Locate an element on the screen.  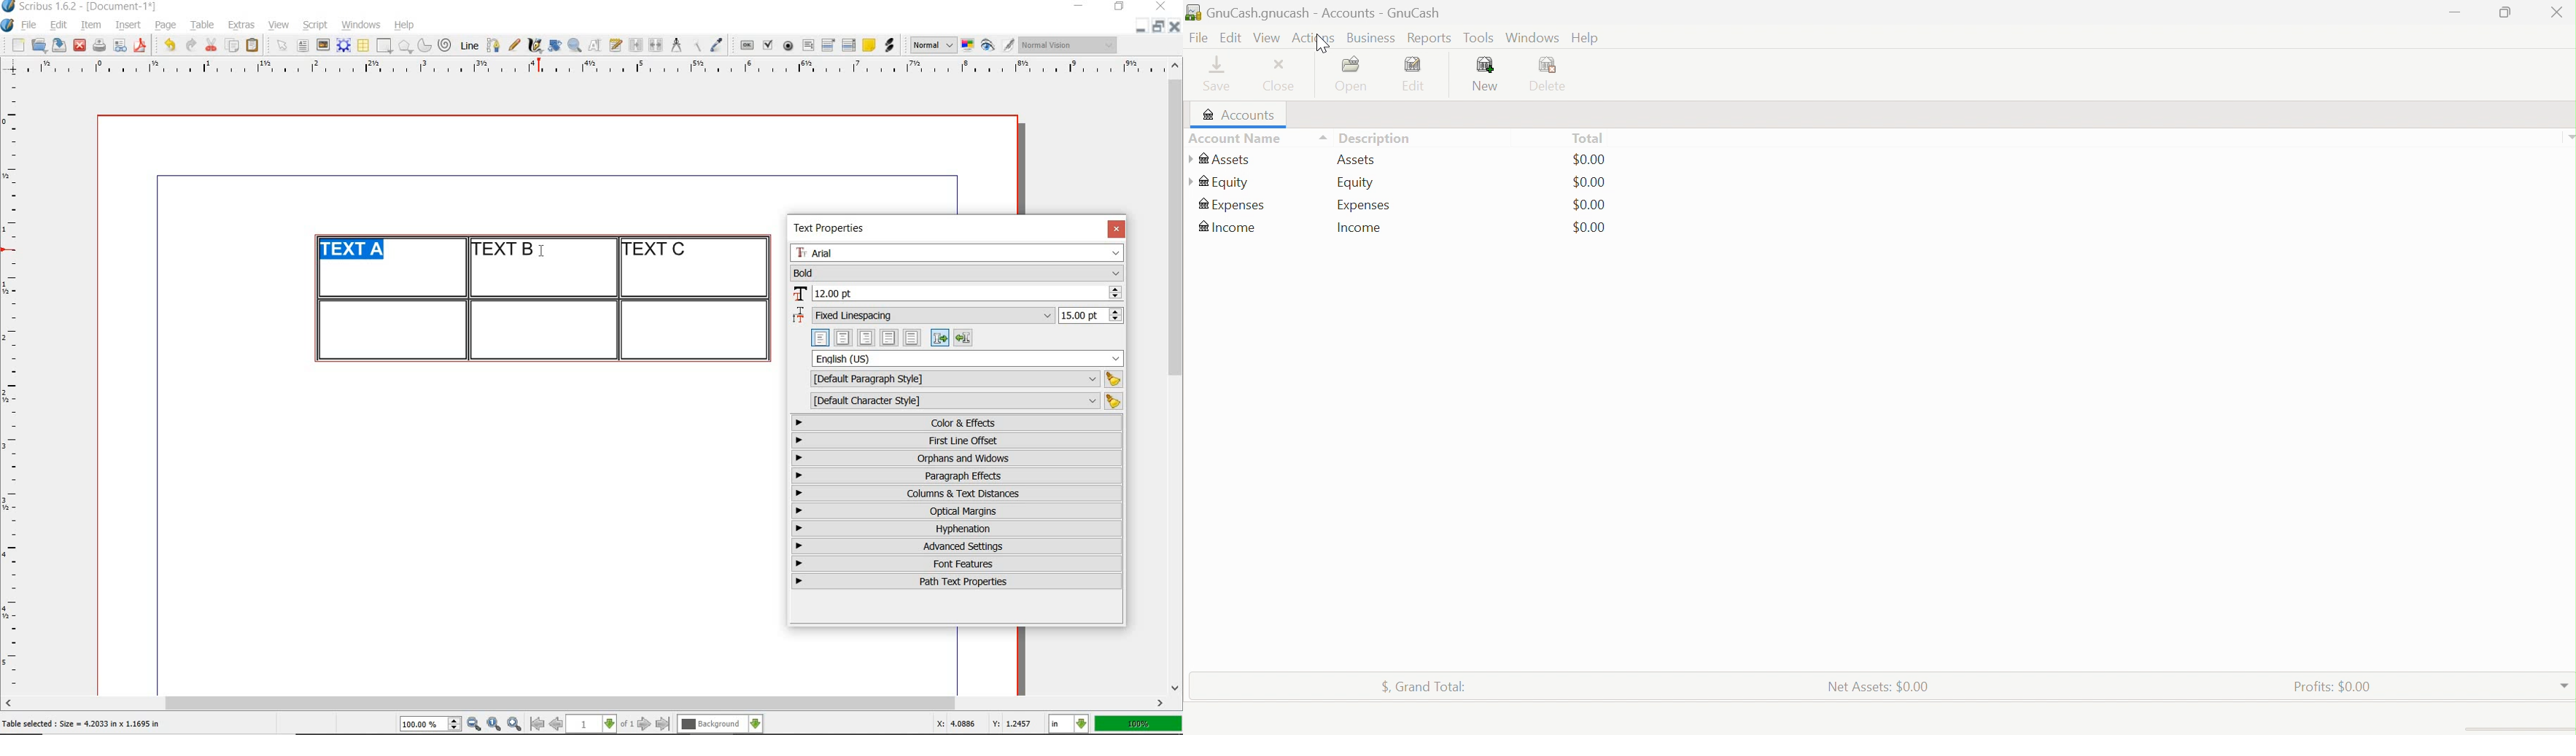
Profits: $0.00 is located at coordinates (2335, 685).